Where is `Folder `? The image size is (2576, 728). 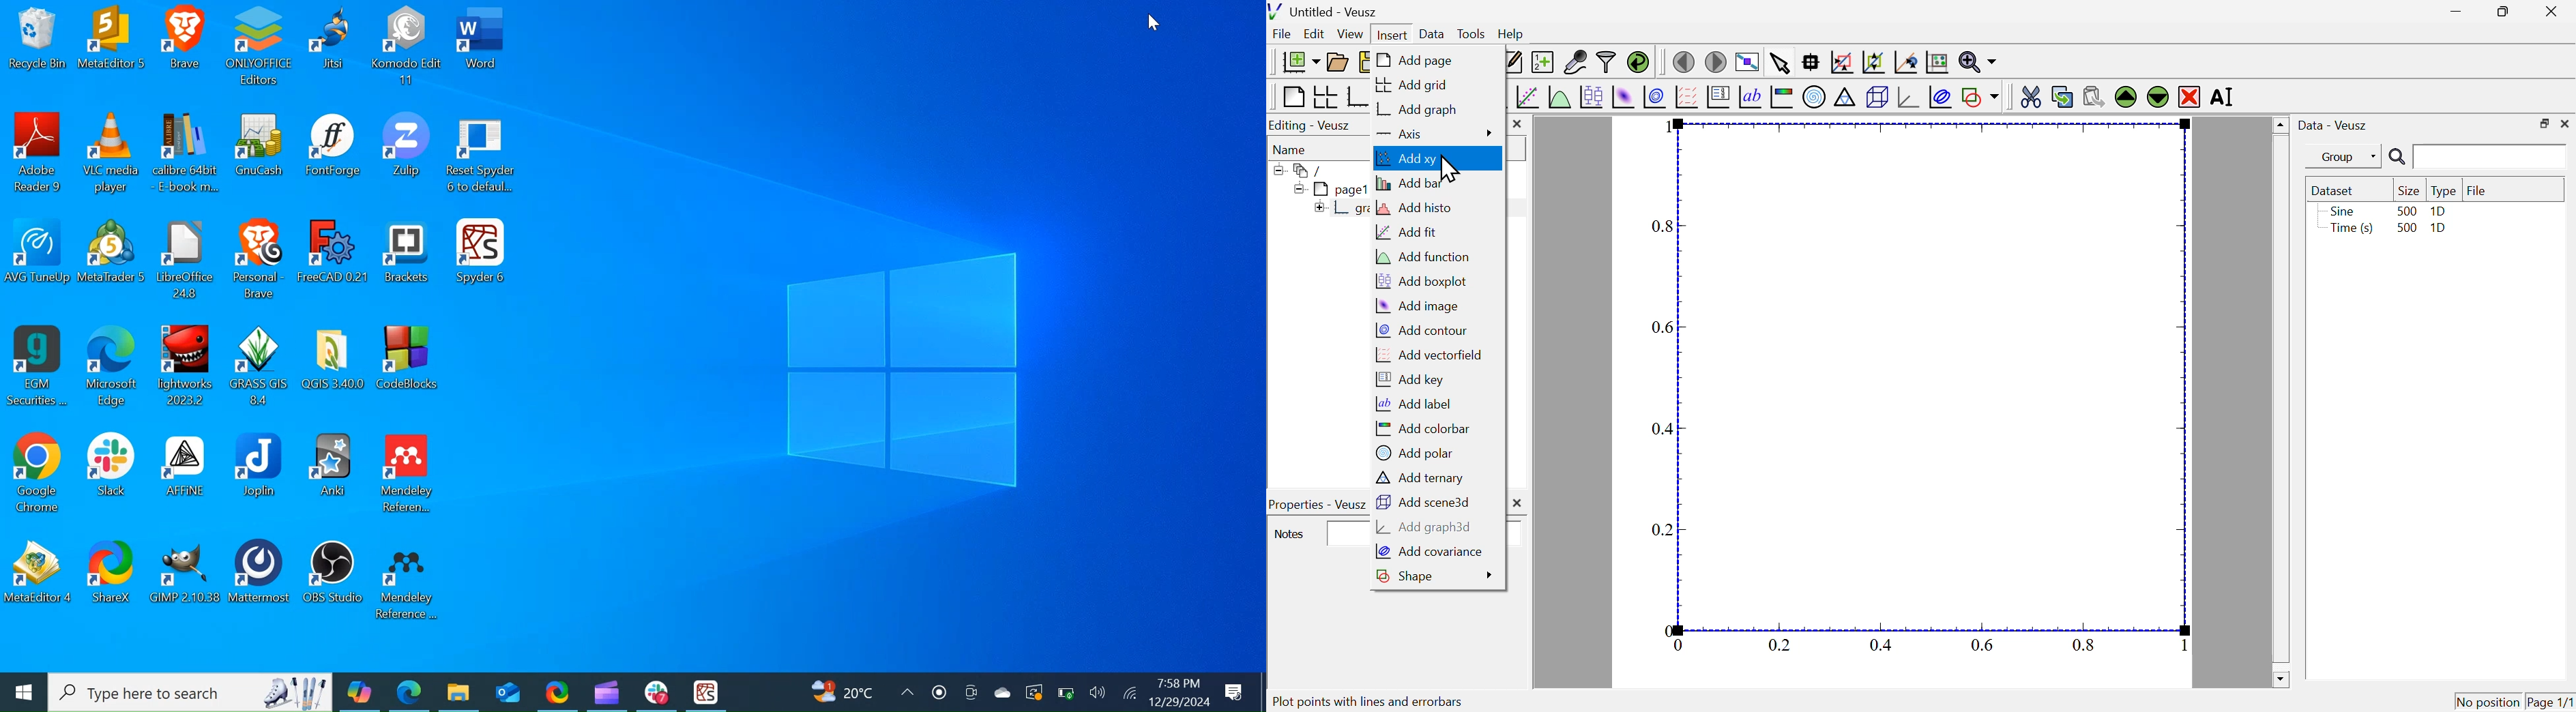 Folder  is located at coordinates (333, 366).